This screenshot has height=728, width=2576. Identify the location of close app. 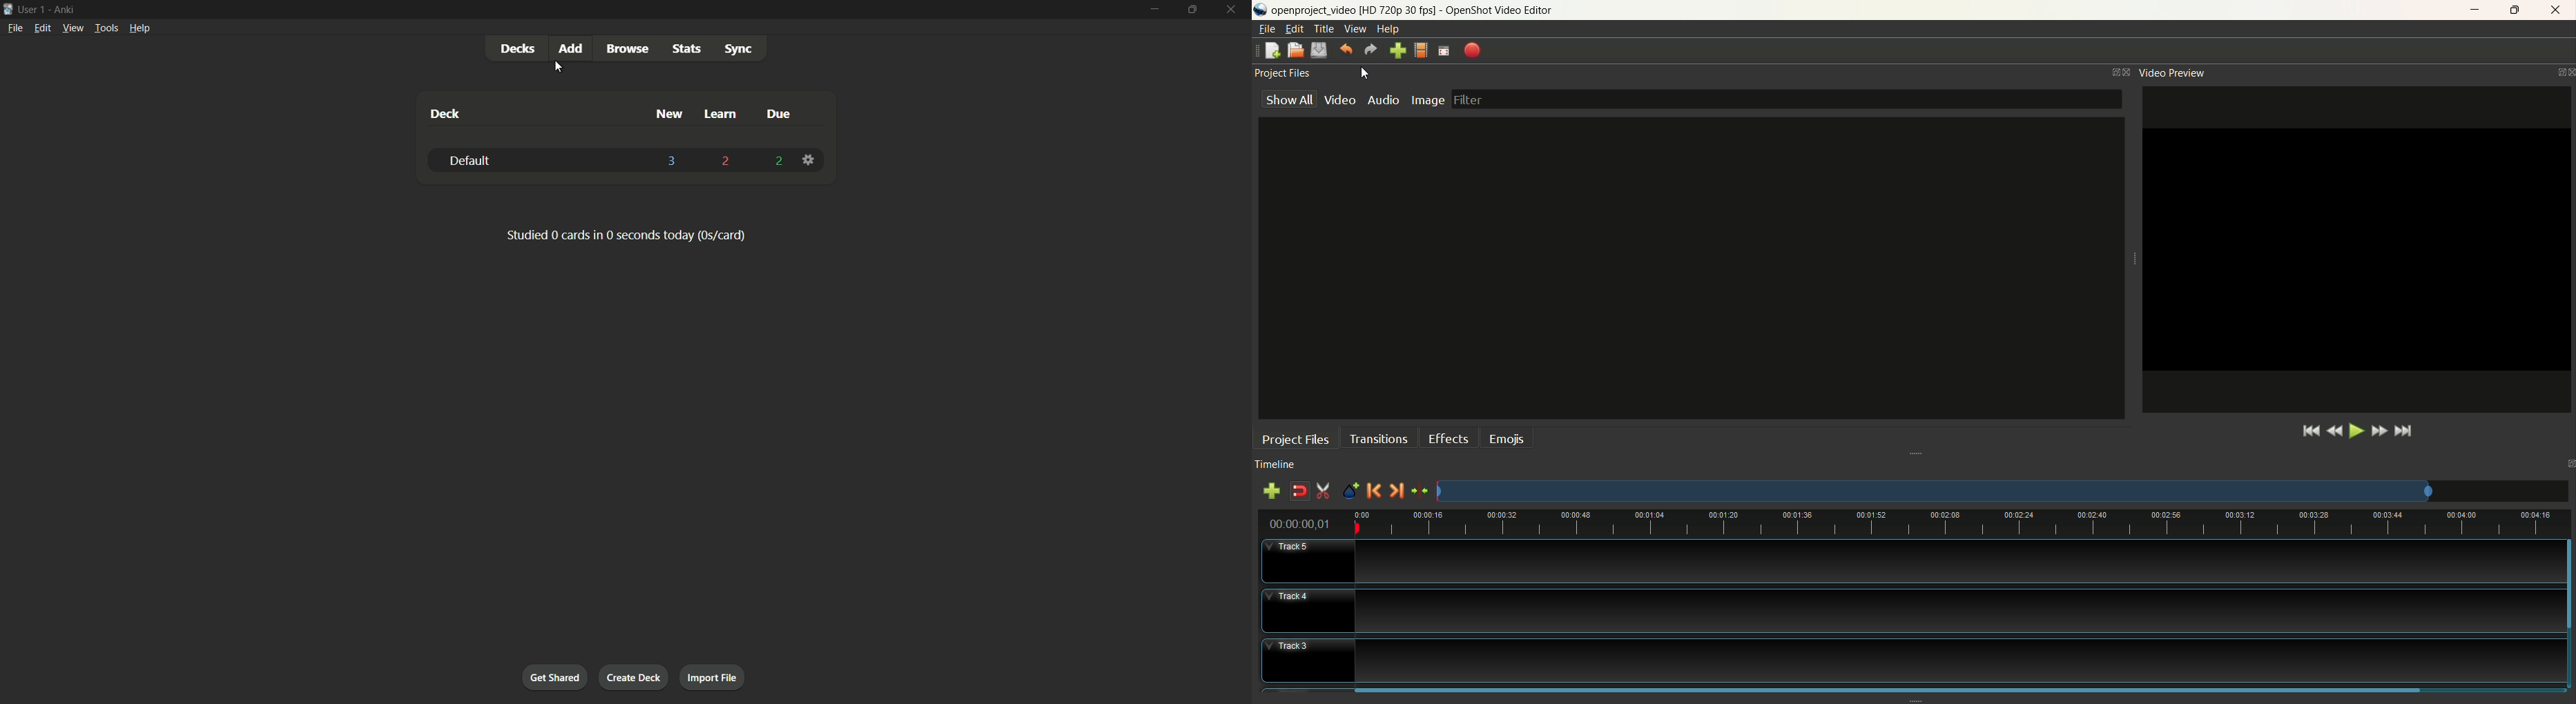
(1232, 9).